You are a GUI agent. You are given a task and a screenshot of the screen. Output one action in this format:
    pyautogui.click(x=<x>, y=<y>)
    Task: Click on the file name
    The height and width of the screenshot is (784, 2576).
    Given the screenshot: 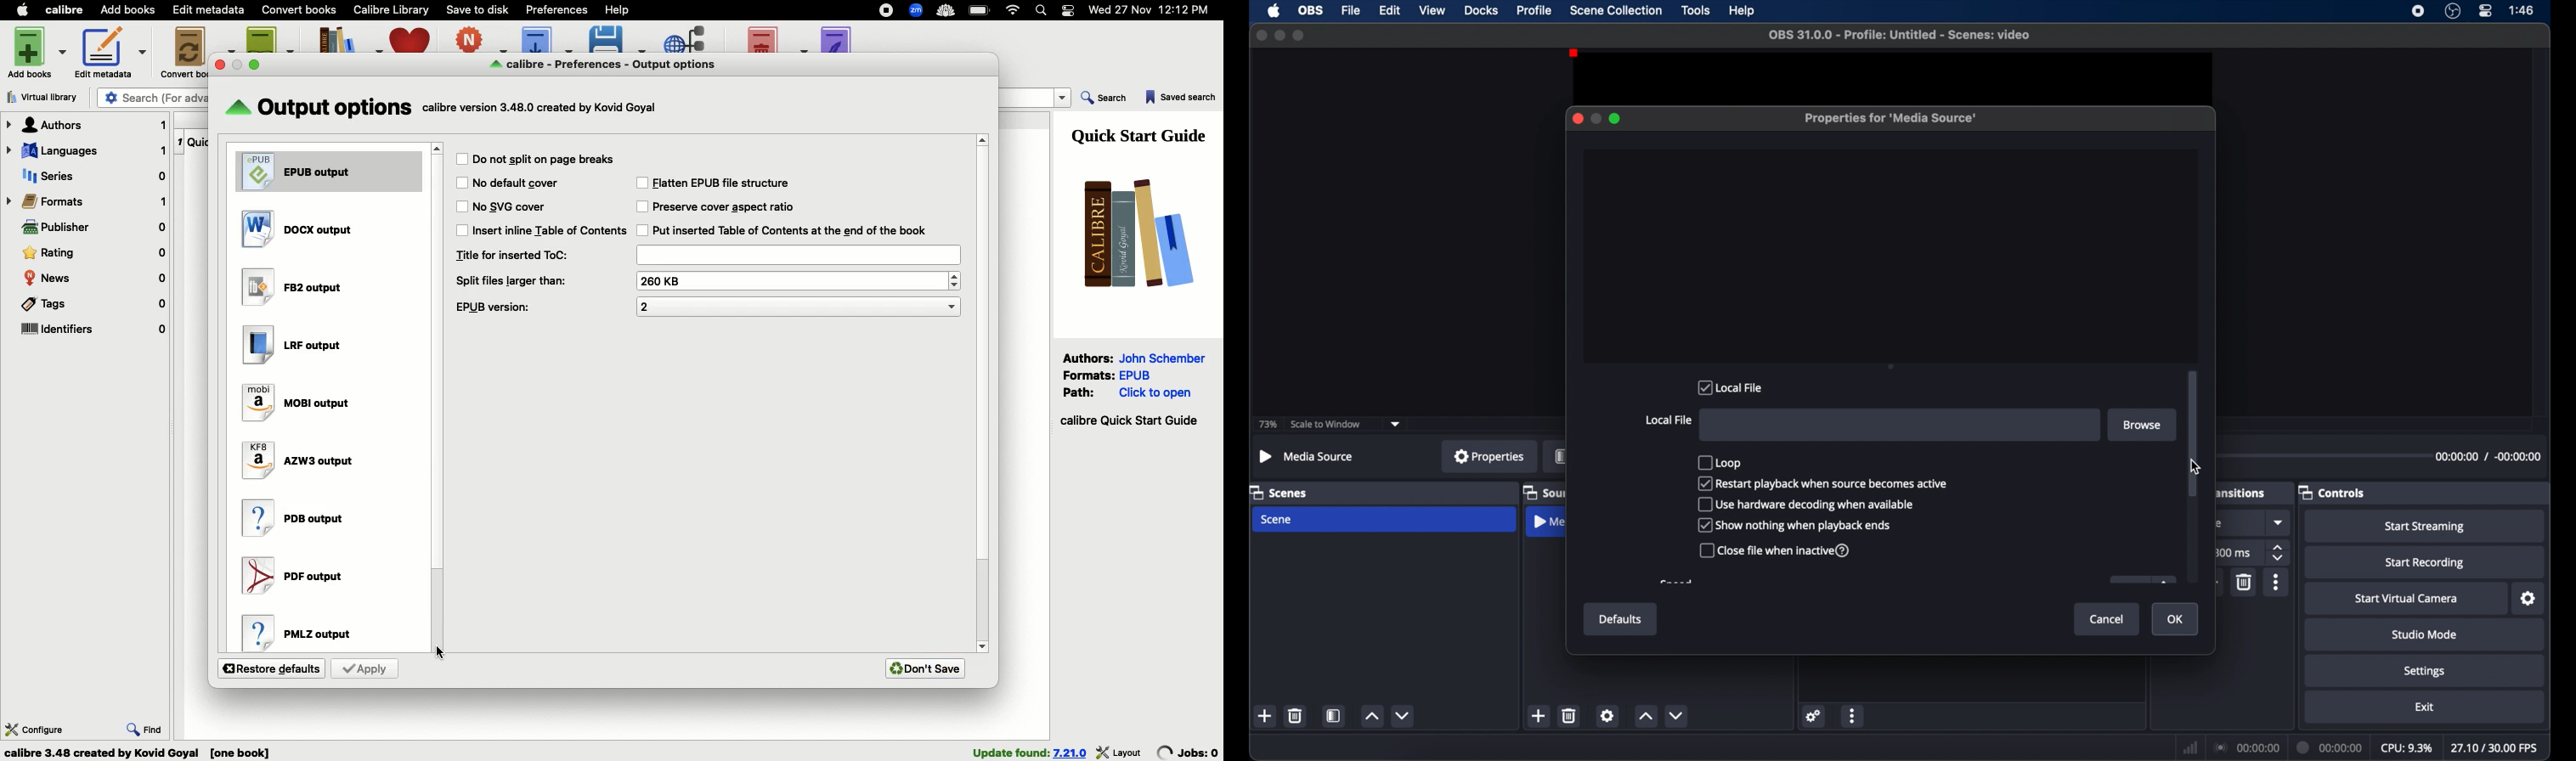 What is the action you would take?
    pyautogui.click(x=1904, y=35)
    